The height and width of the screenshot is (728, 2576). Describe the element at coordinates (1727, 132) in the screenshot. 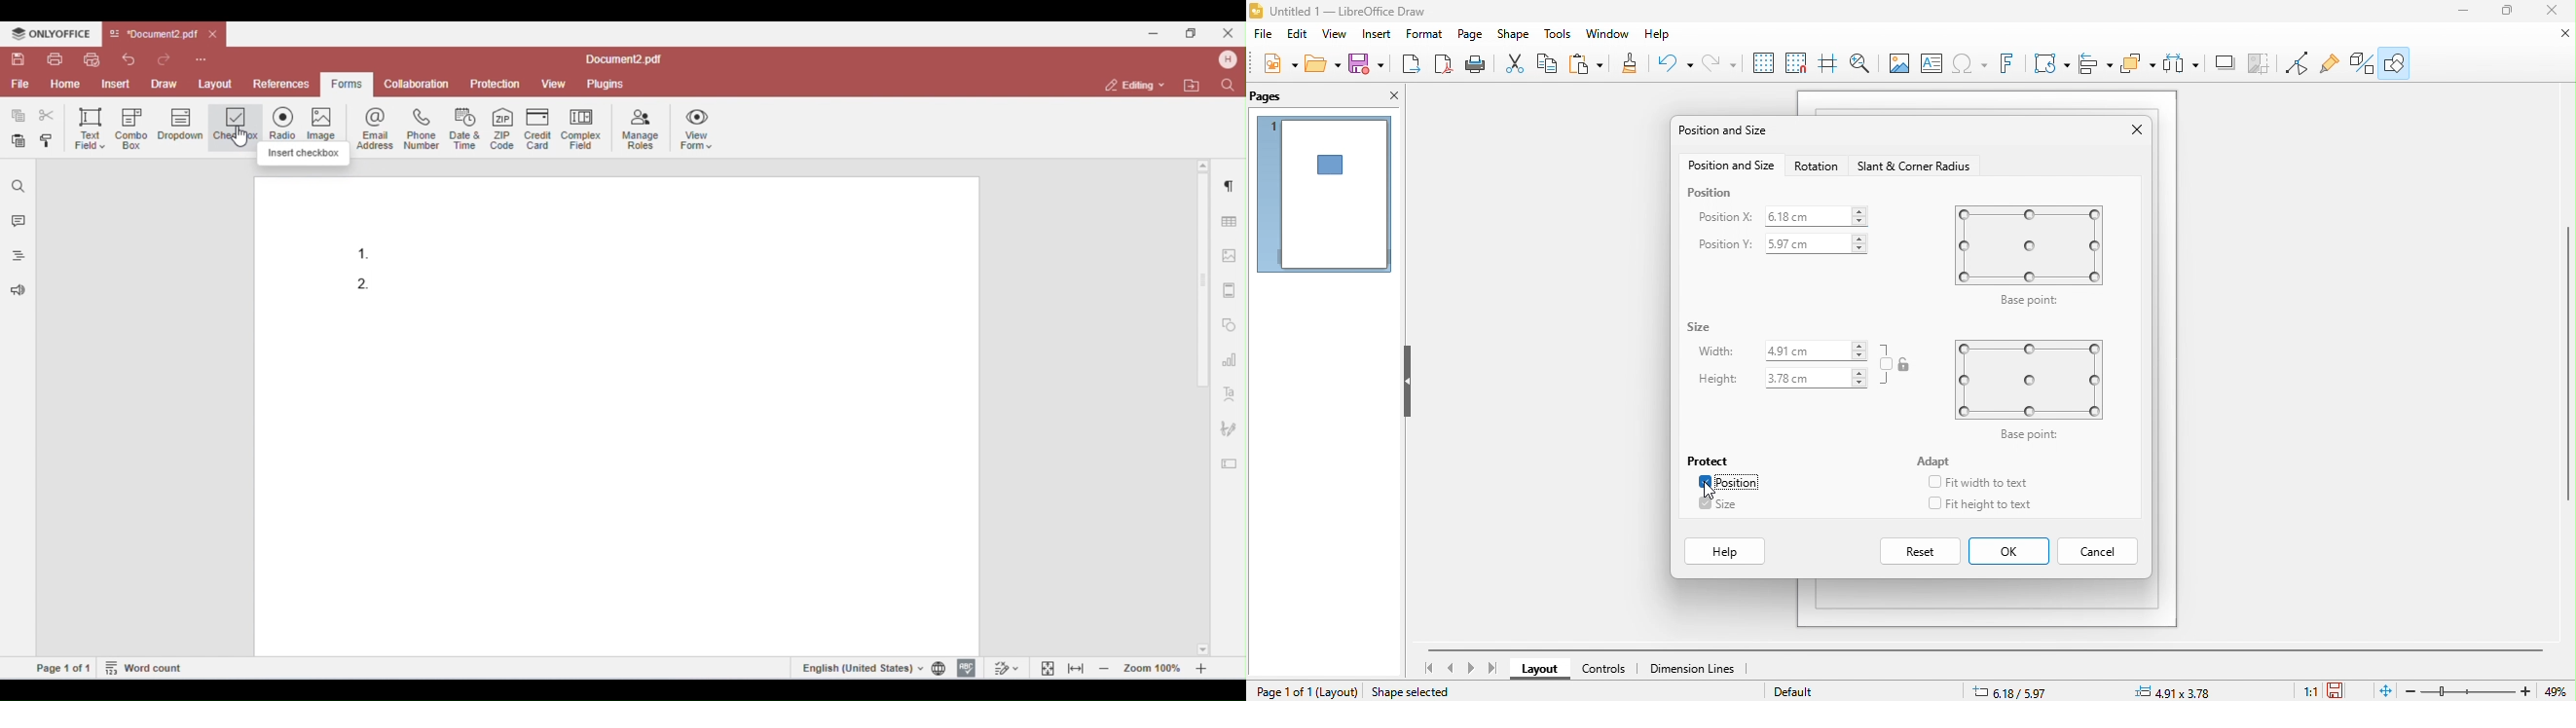

I see `position and size` at that location.